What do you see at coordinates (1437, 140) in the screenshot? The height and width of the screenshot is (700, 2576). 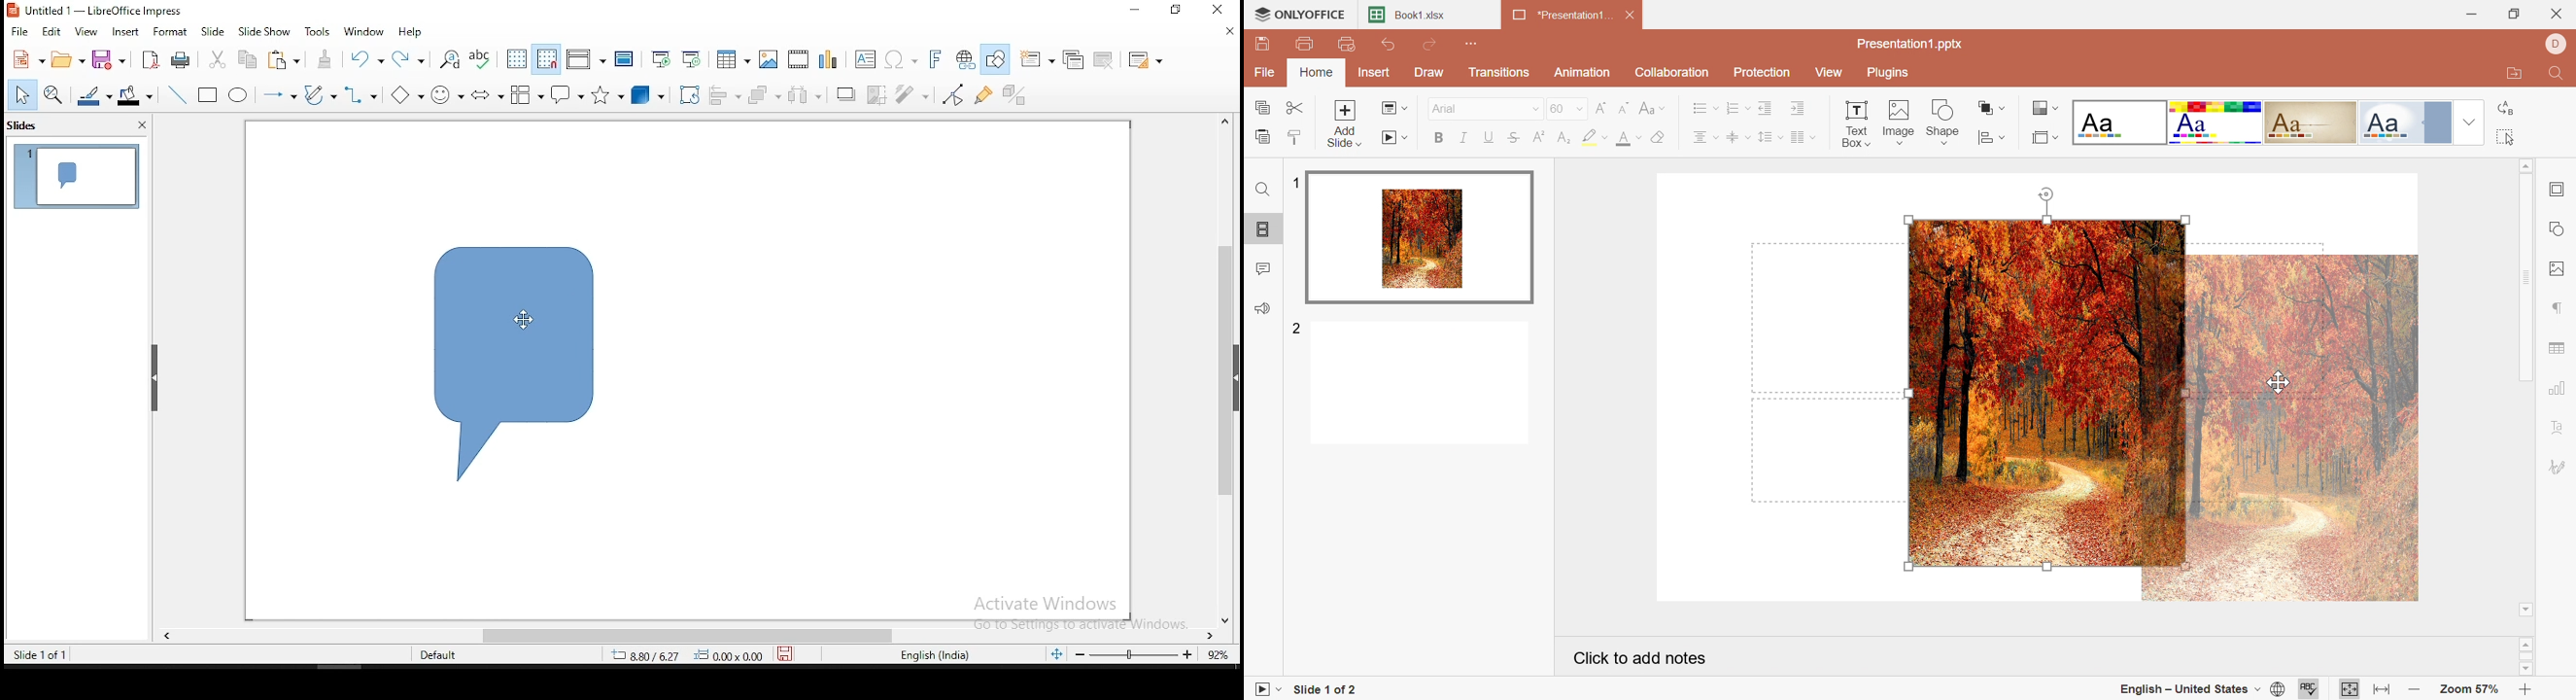 I see `Bold` at bounding box center [1437, 140].